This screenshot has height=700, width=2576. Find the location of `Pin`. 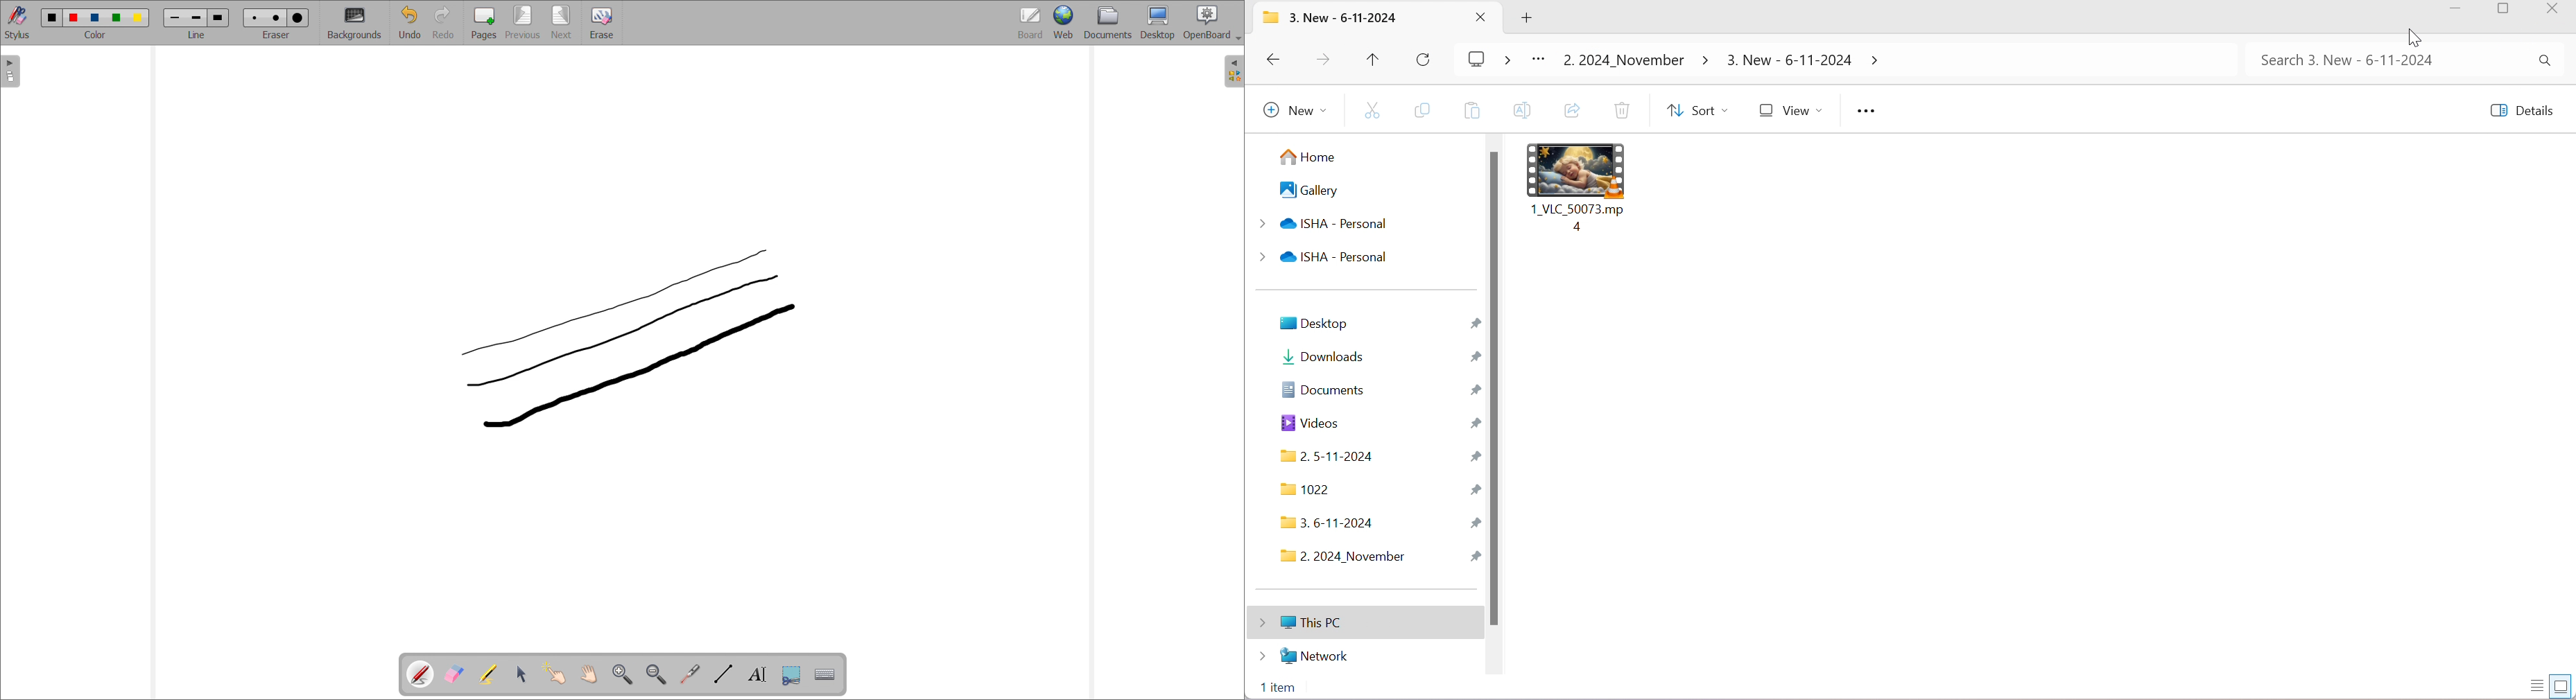

Pin is located at coordinates (1473, 424).